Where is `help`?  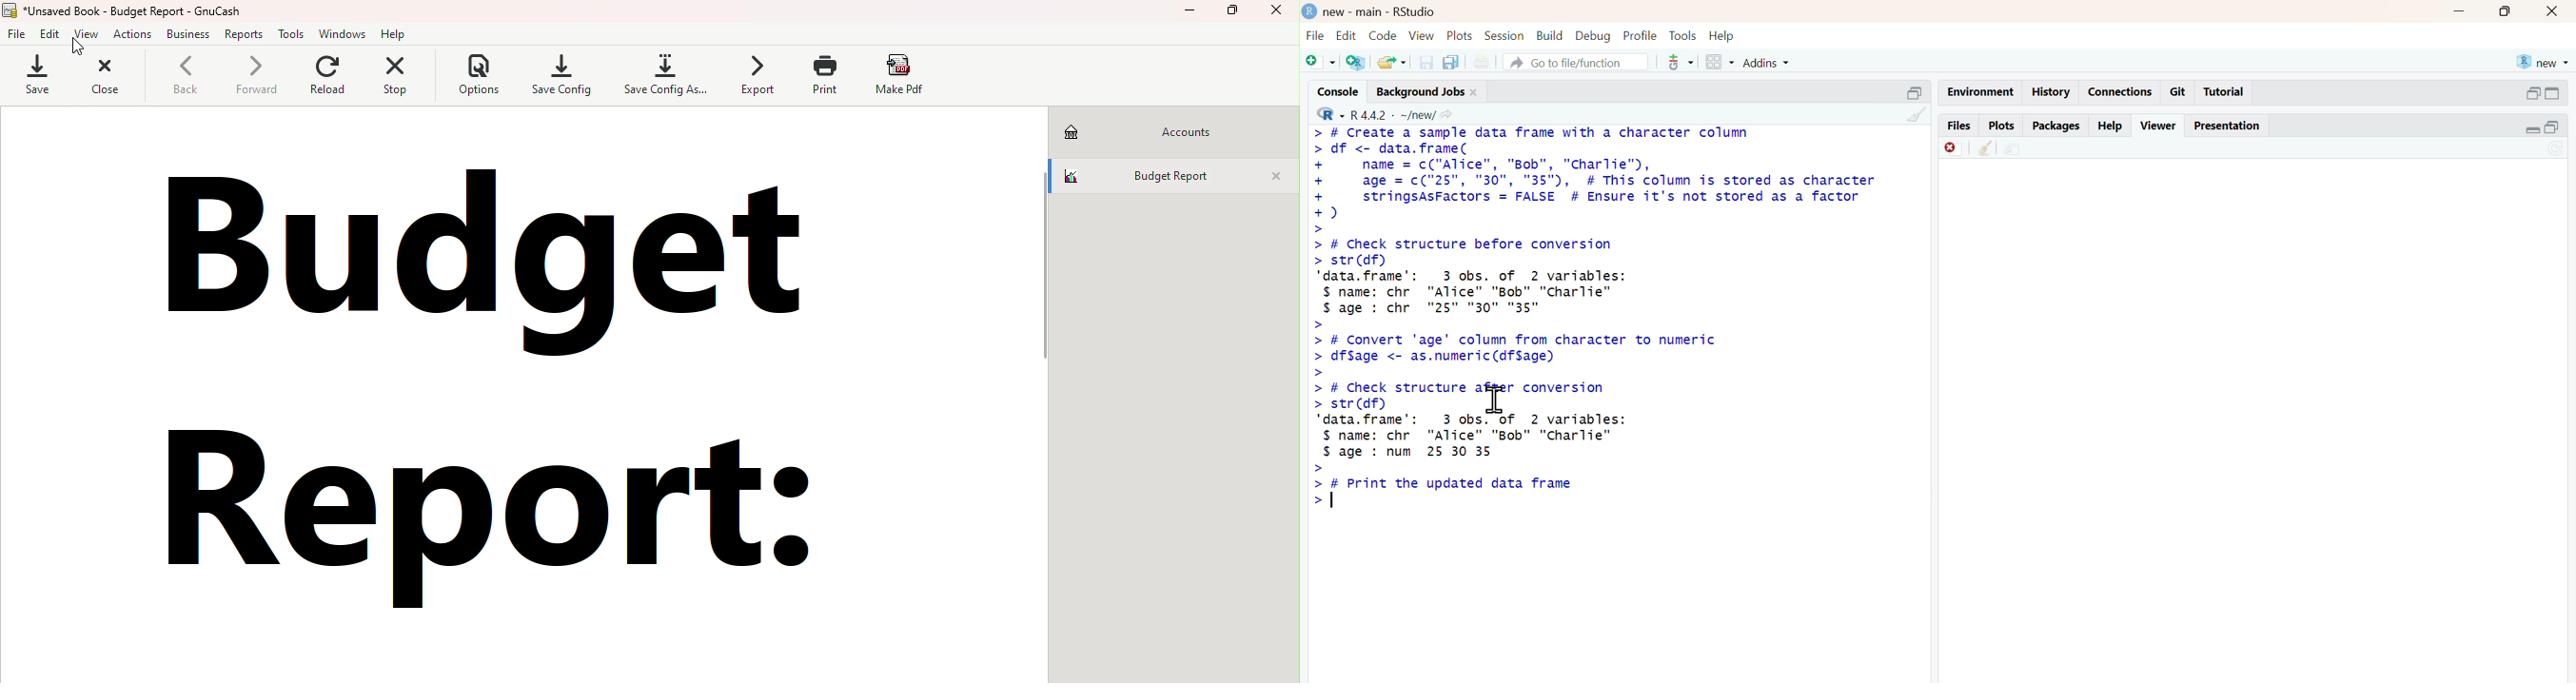
help is located at coordinates (1722, 36).